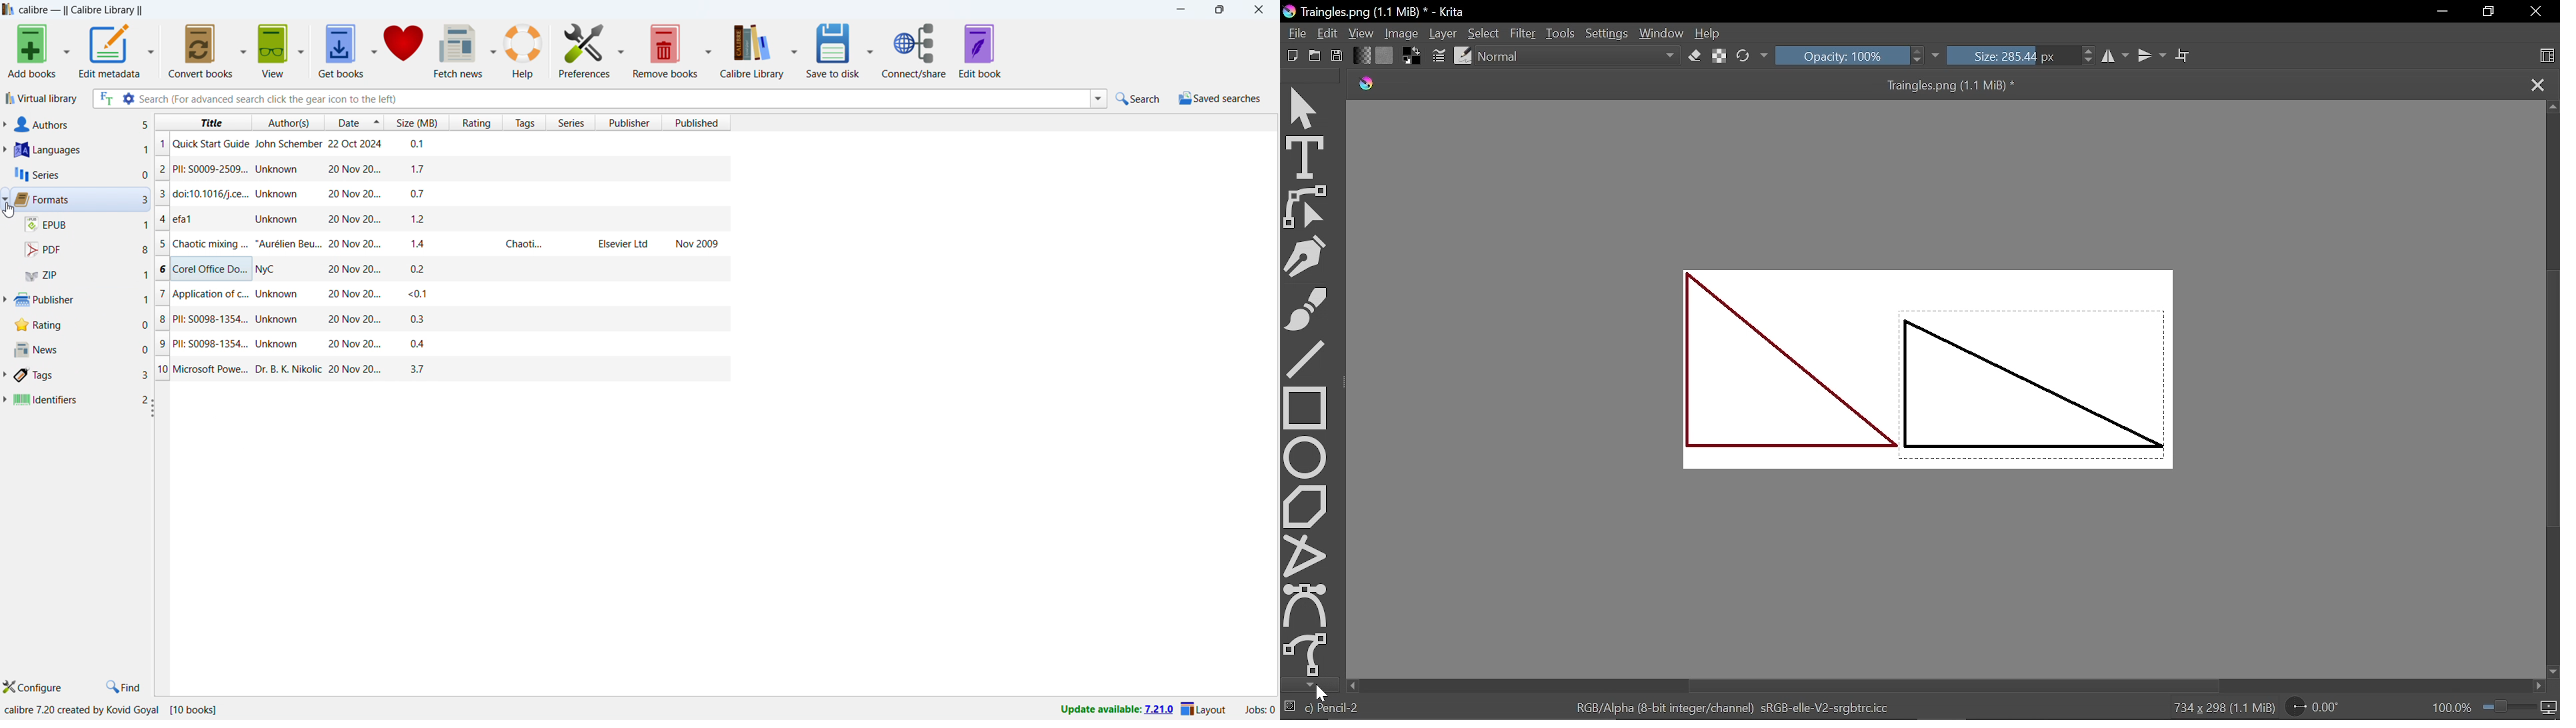 This screenshot has width=2576, height=728. Describe the element at coordinates (81, 399) in the screenshot. I see `identifiers` at that location.